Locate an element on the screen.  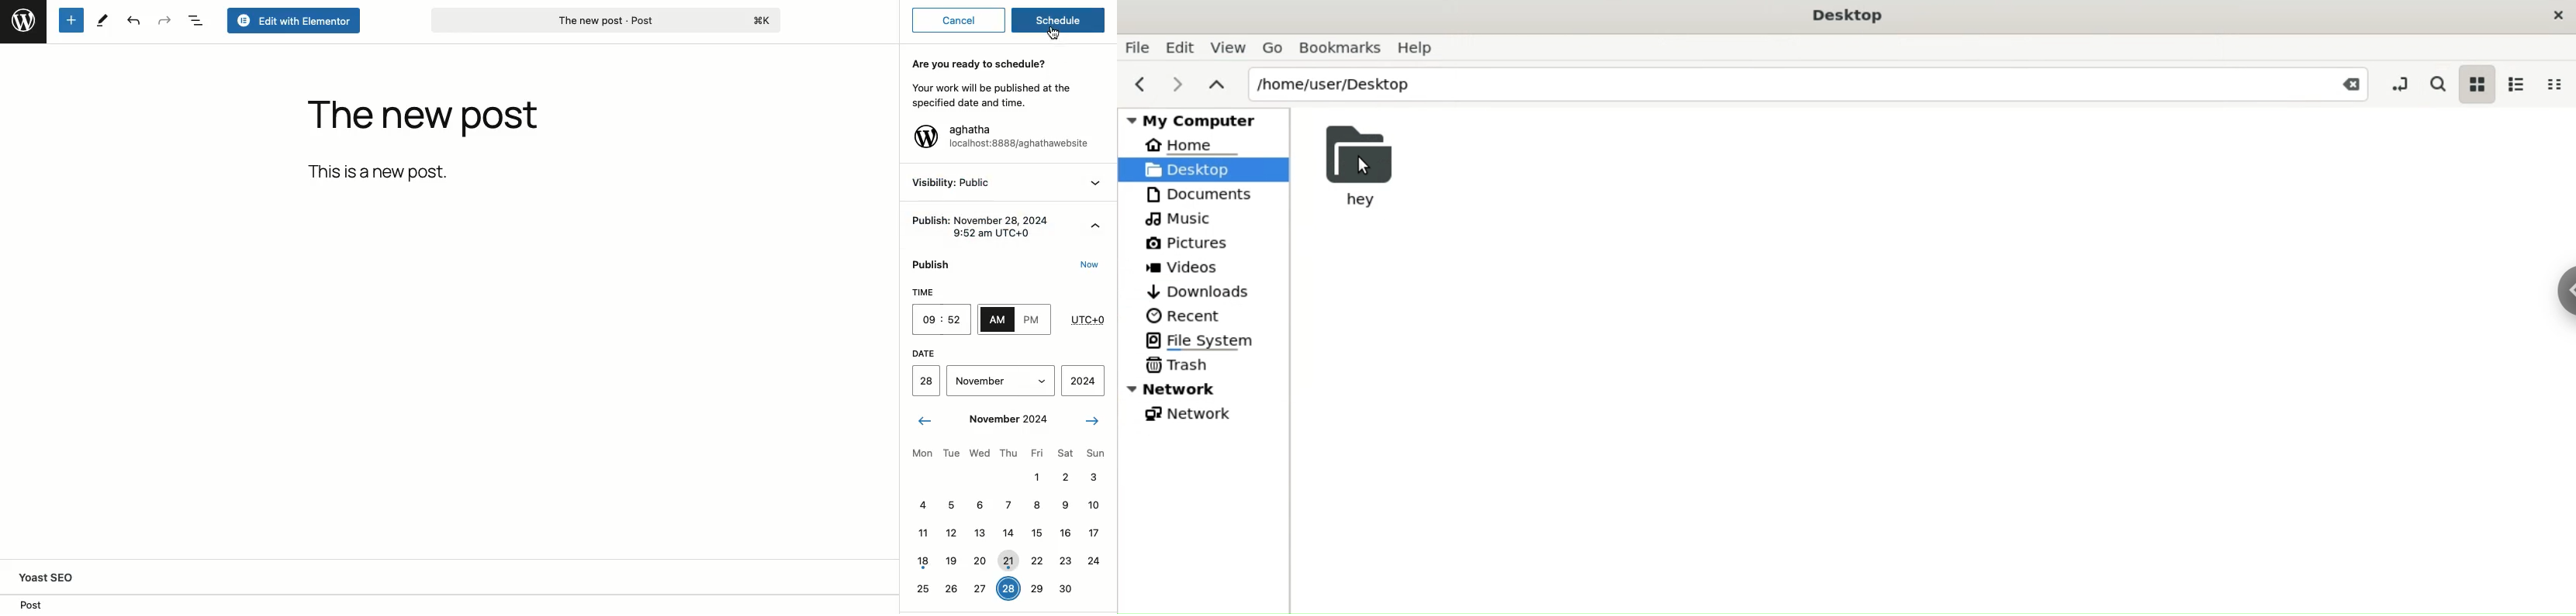
Trash is located at coordinates (1178, 366).